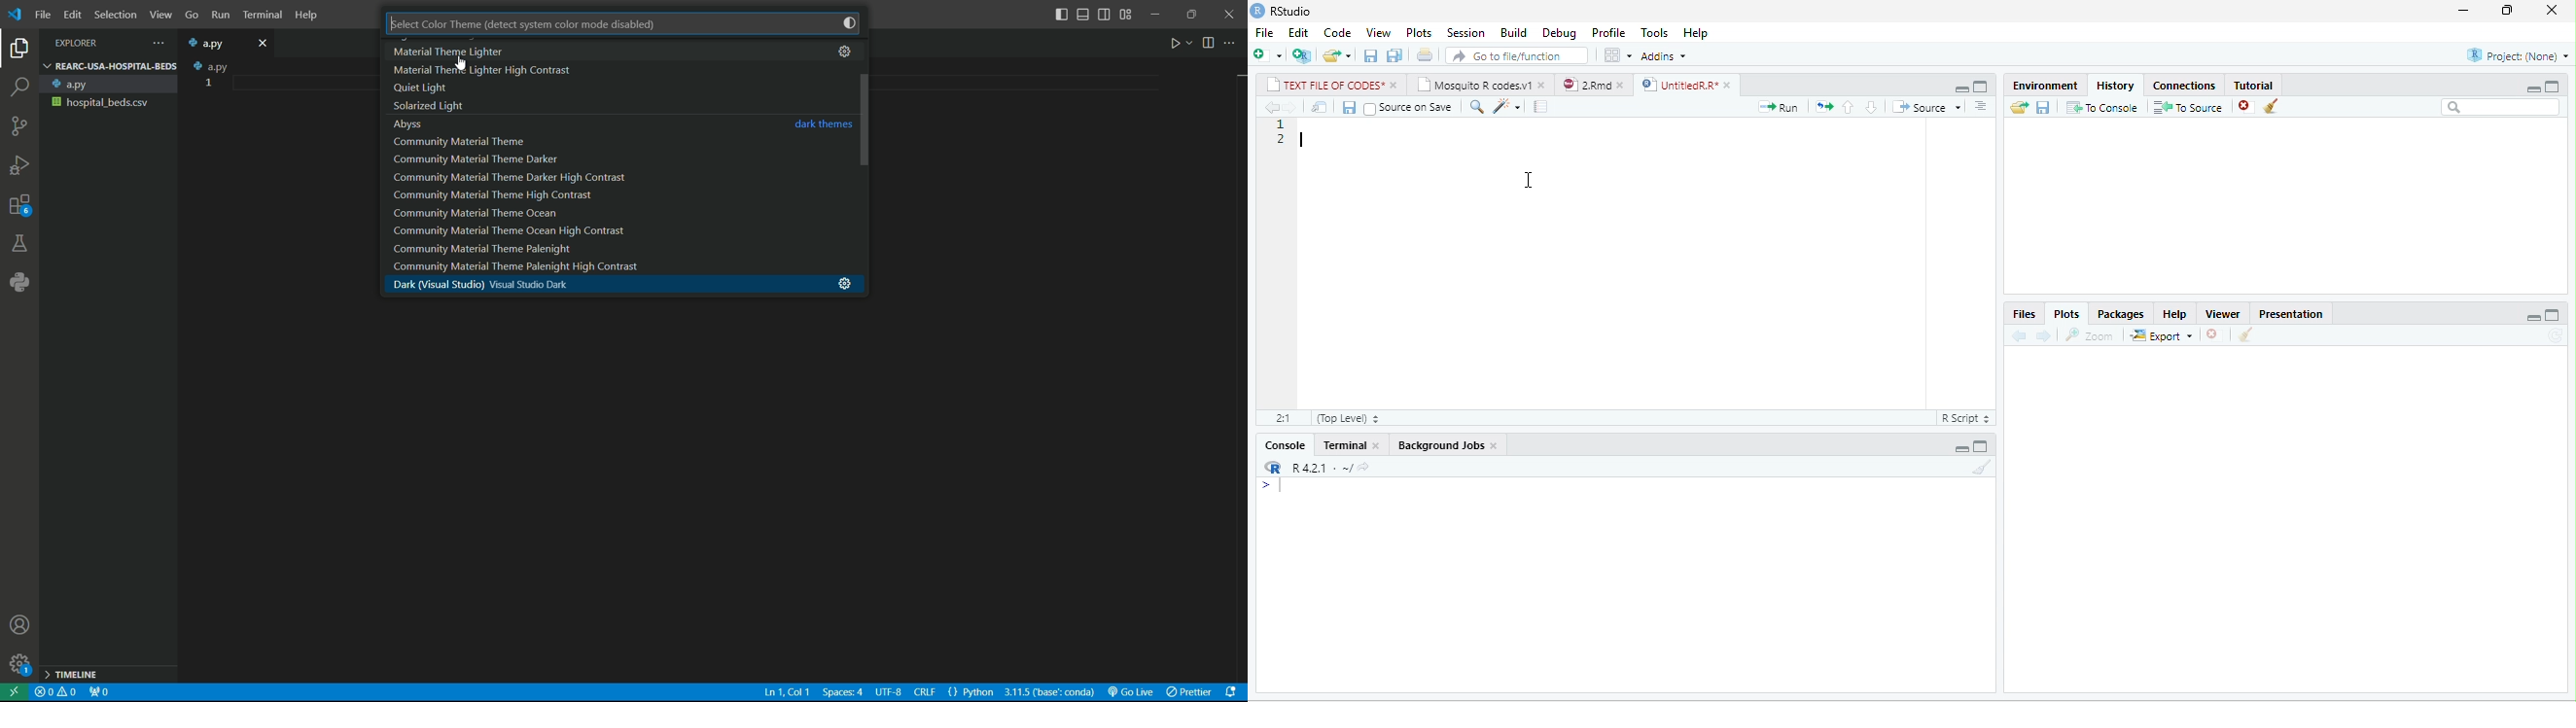 The height and width of the screenshot is (728, 2576). I want to click on maximize or restore, so click(1192, 13).